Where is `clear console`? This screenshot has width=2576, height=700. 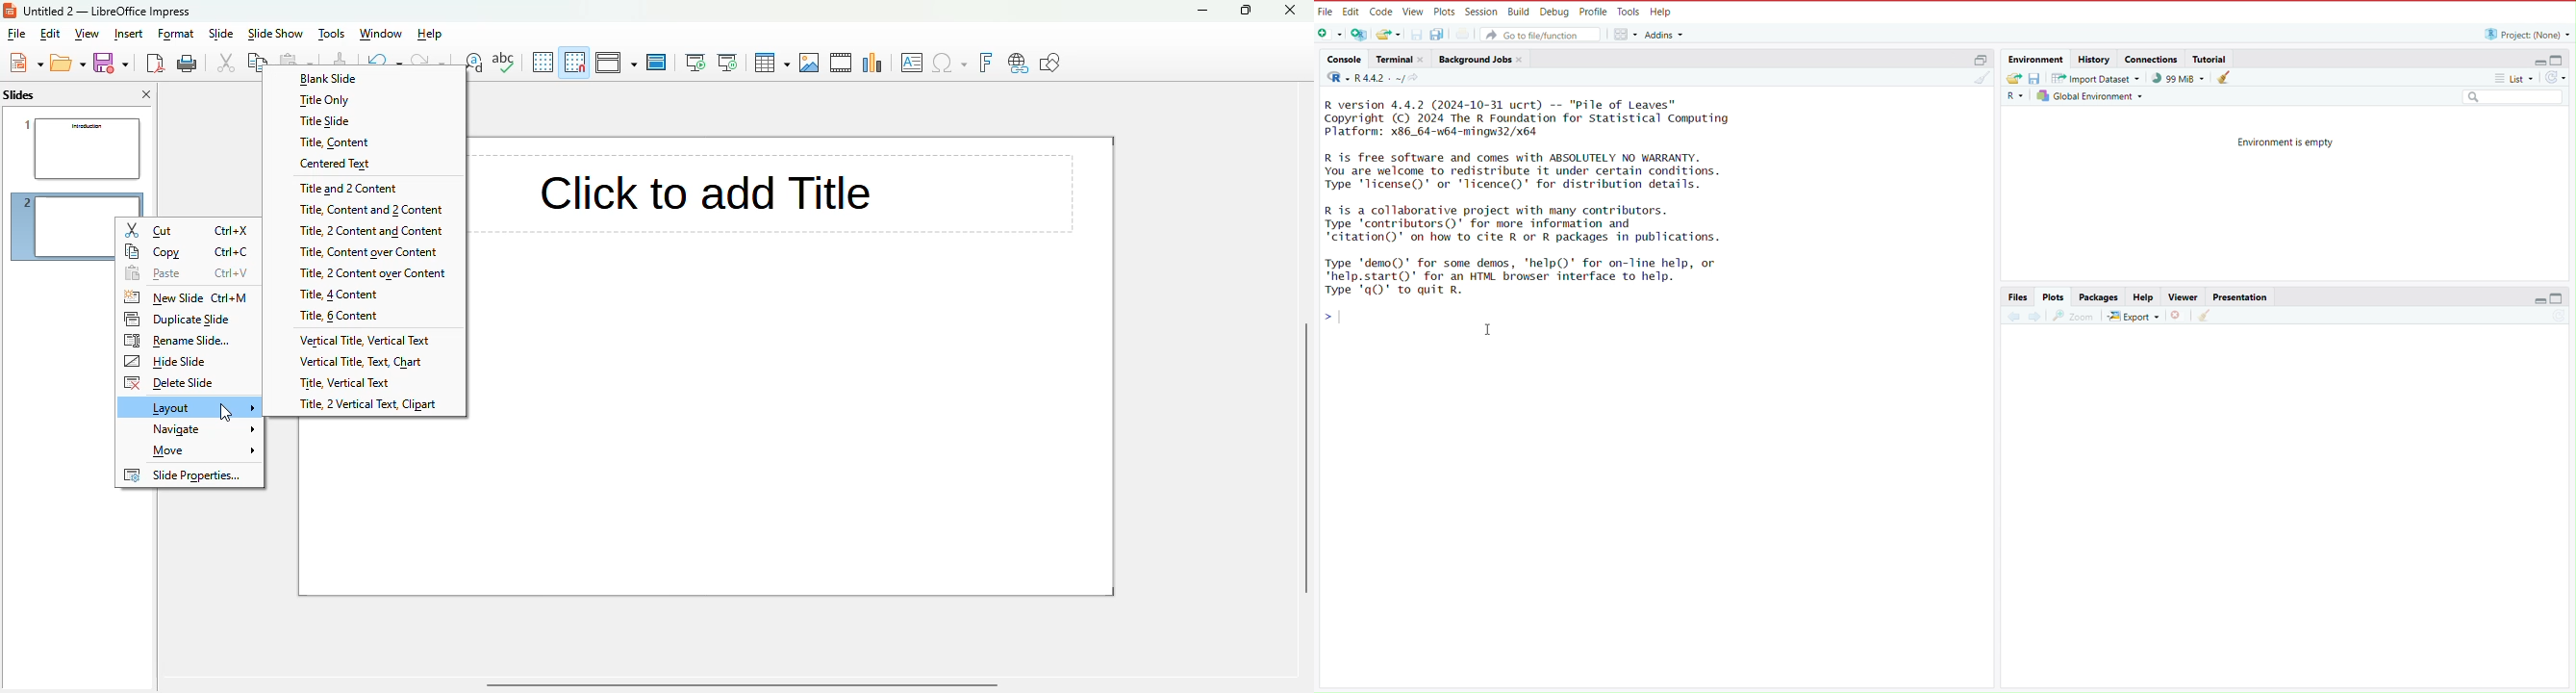 clear console is located at coordinates (1981, 78).